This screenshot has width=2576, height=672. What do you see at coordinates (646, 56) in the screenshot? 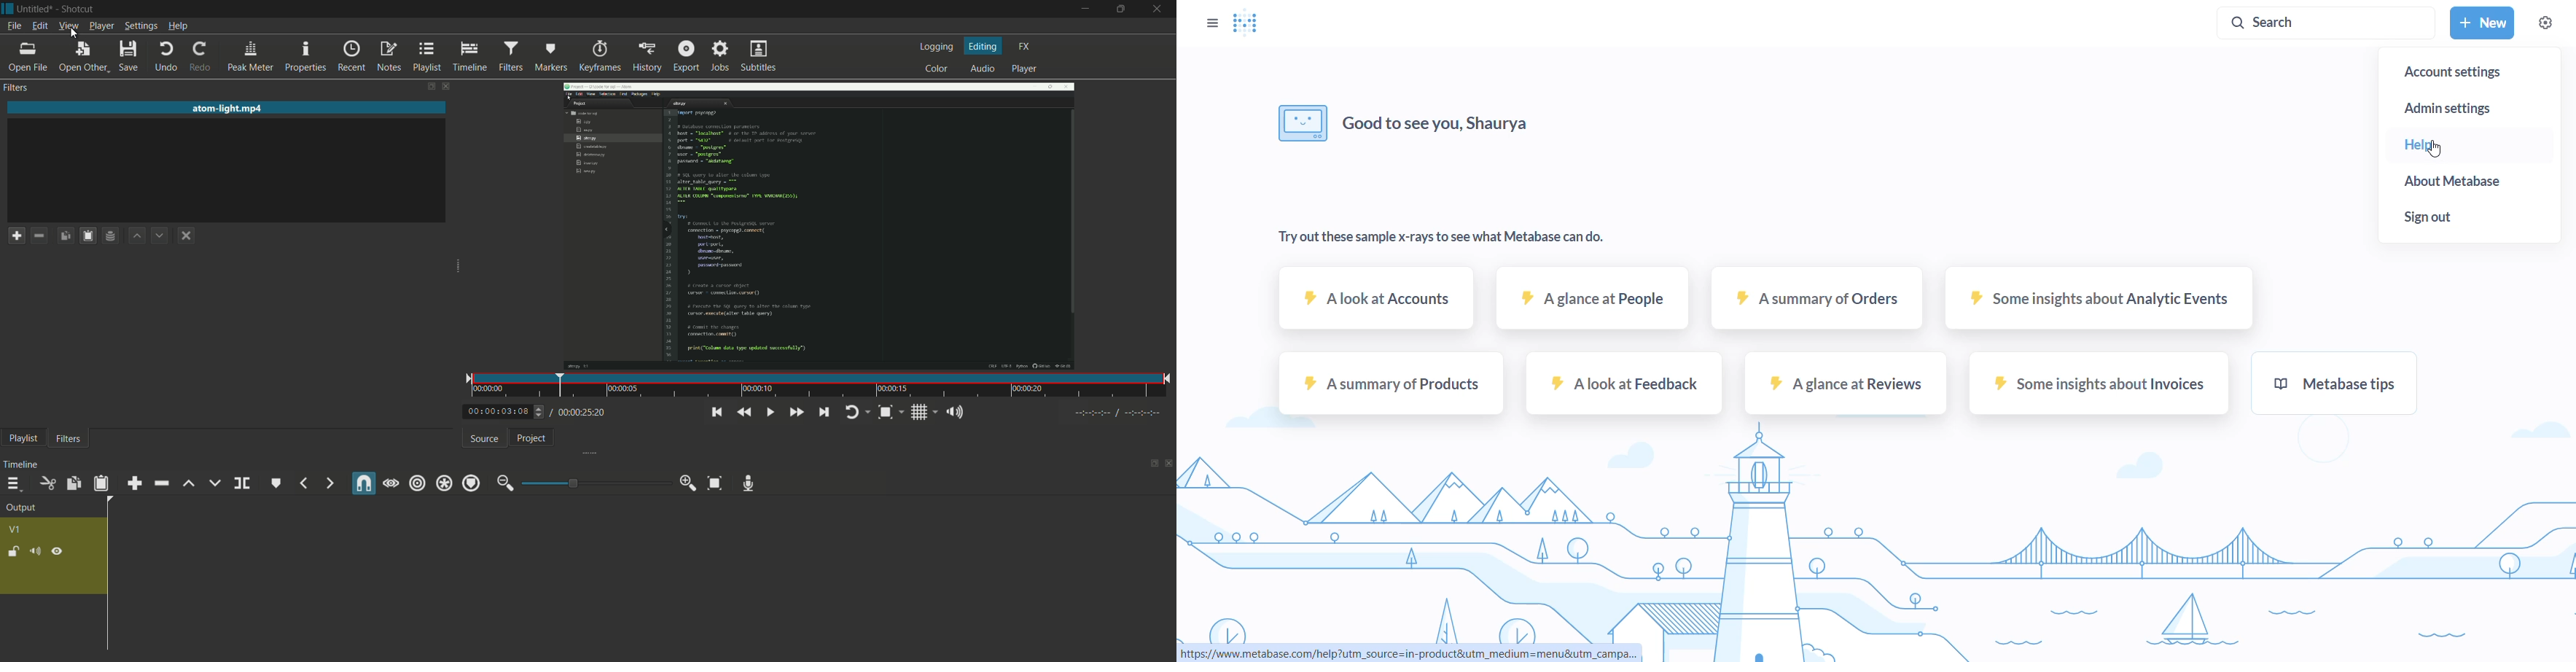
I see `history` at bounding box center [646, 56].